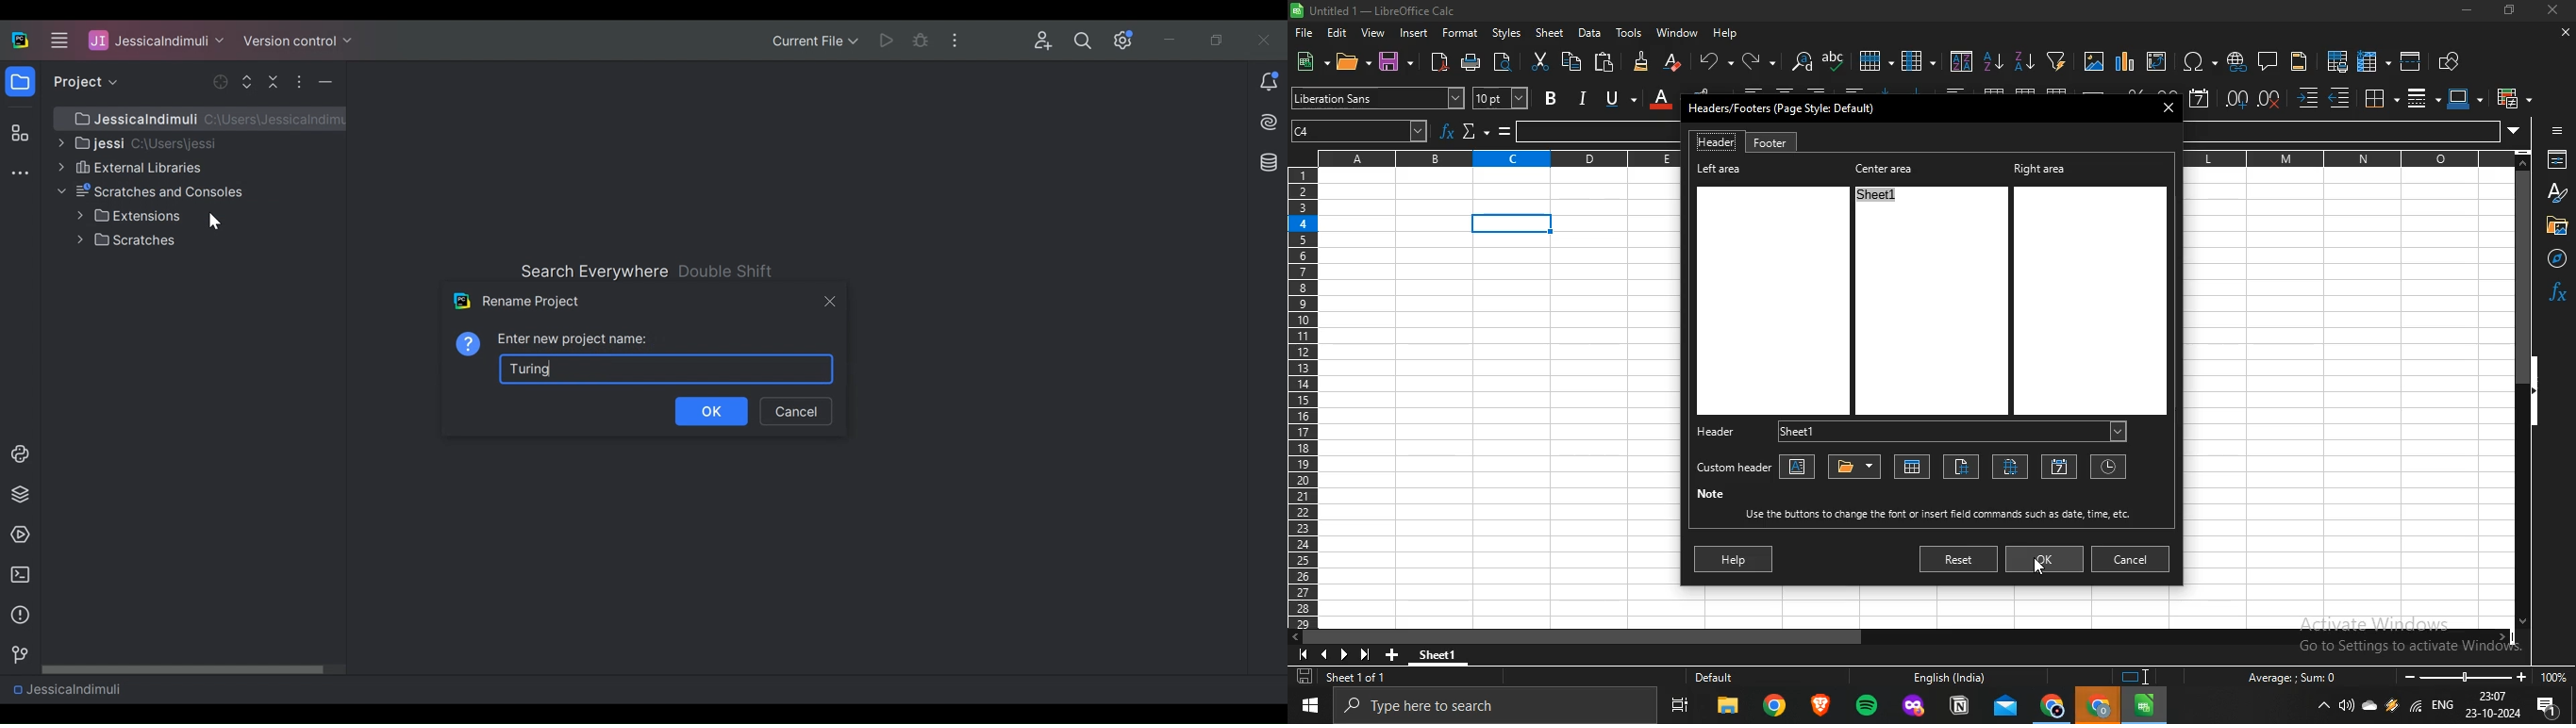  I want to click on Open Selected File, so click(222, 82).